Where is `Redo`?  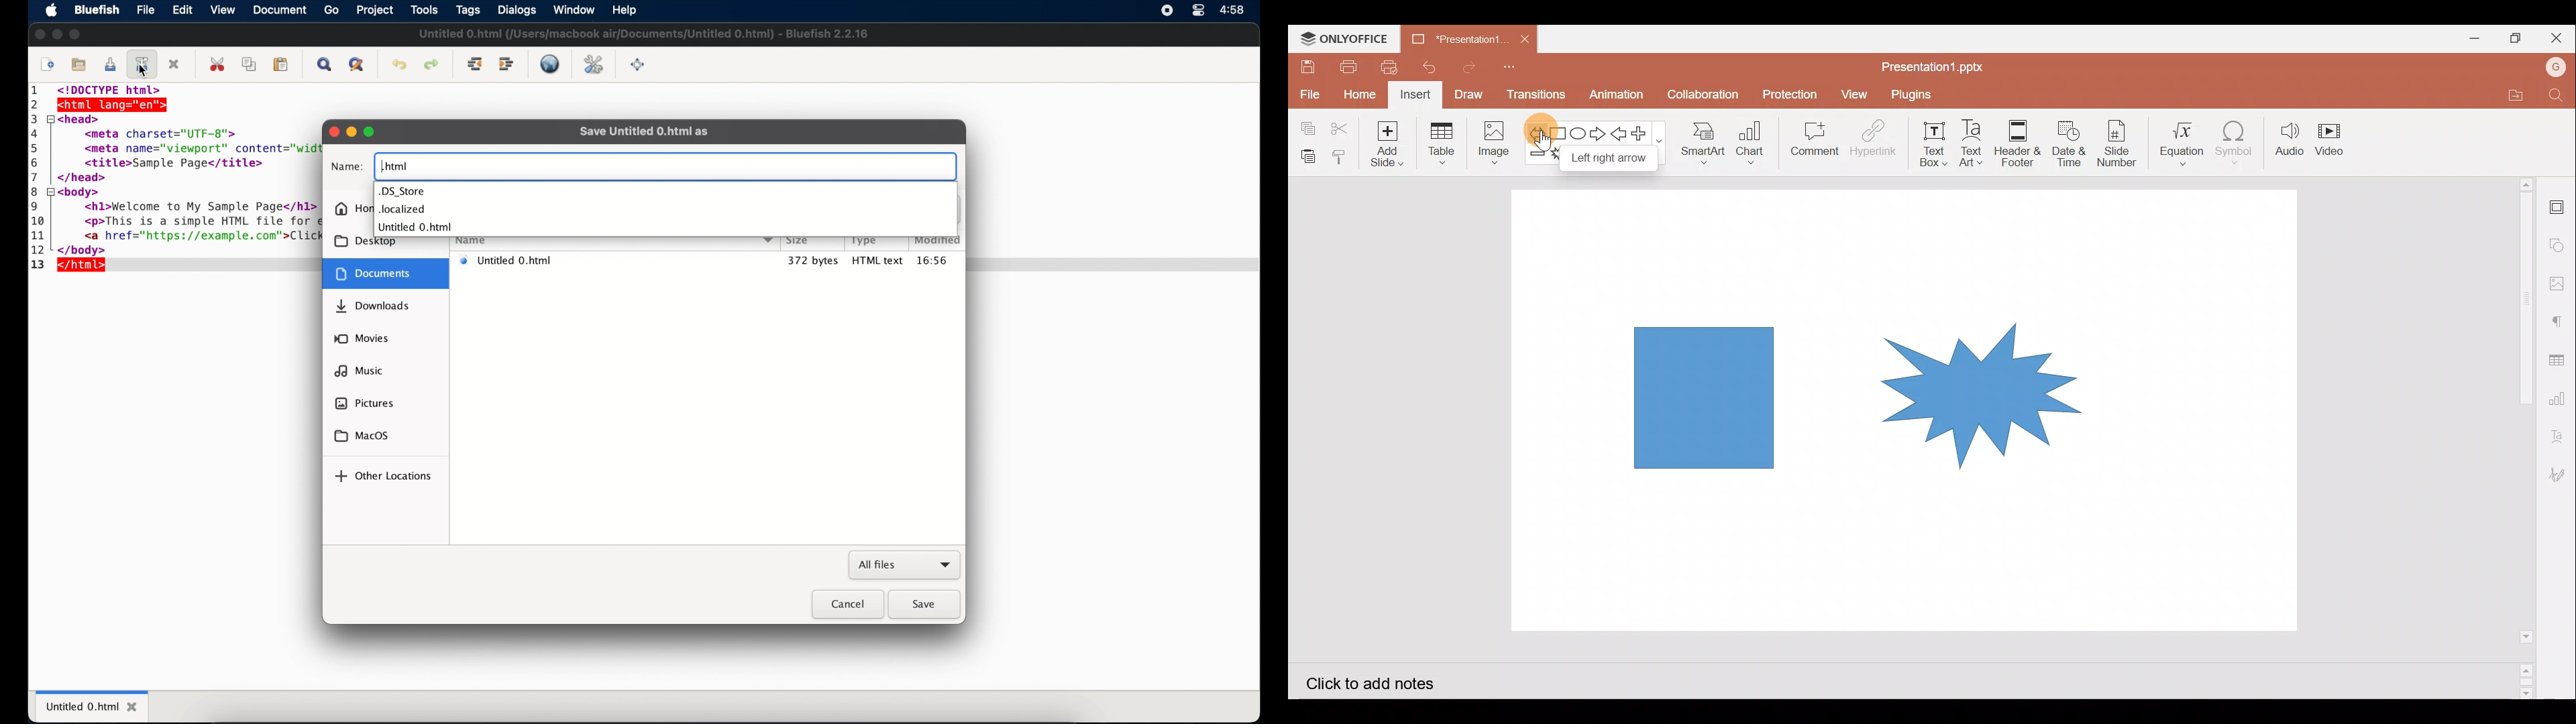 Redo is located at coordinates (1474, 69).